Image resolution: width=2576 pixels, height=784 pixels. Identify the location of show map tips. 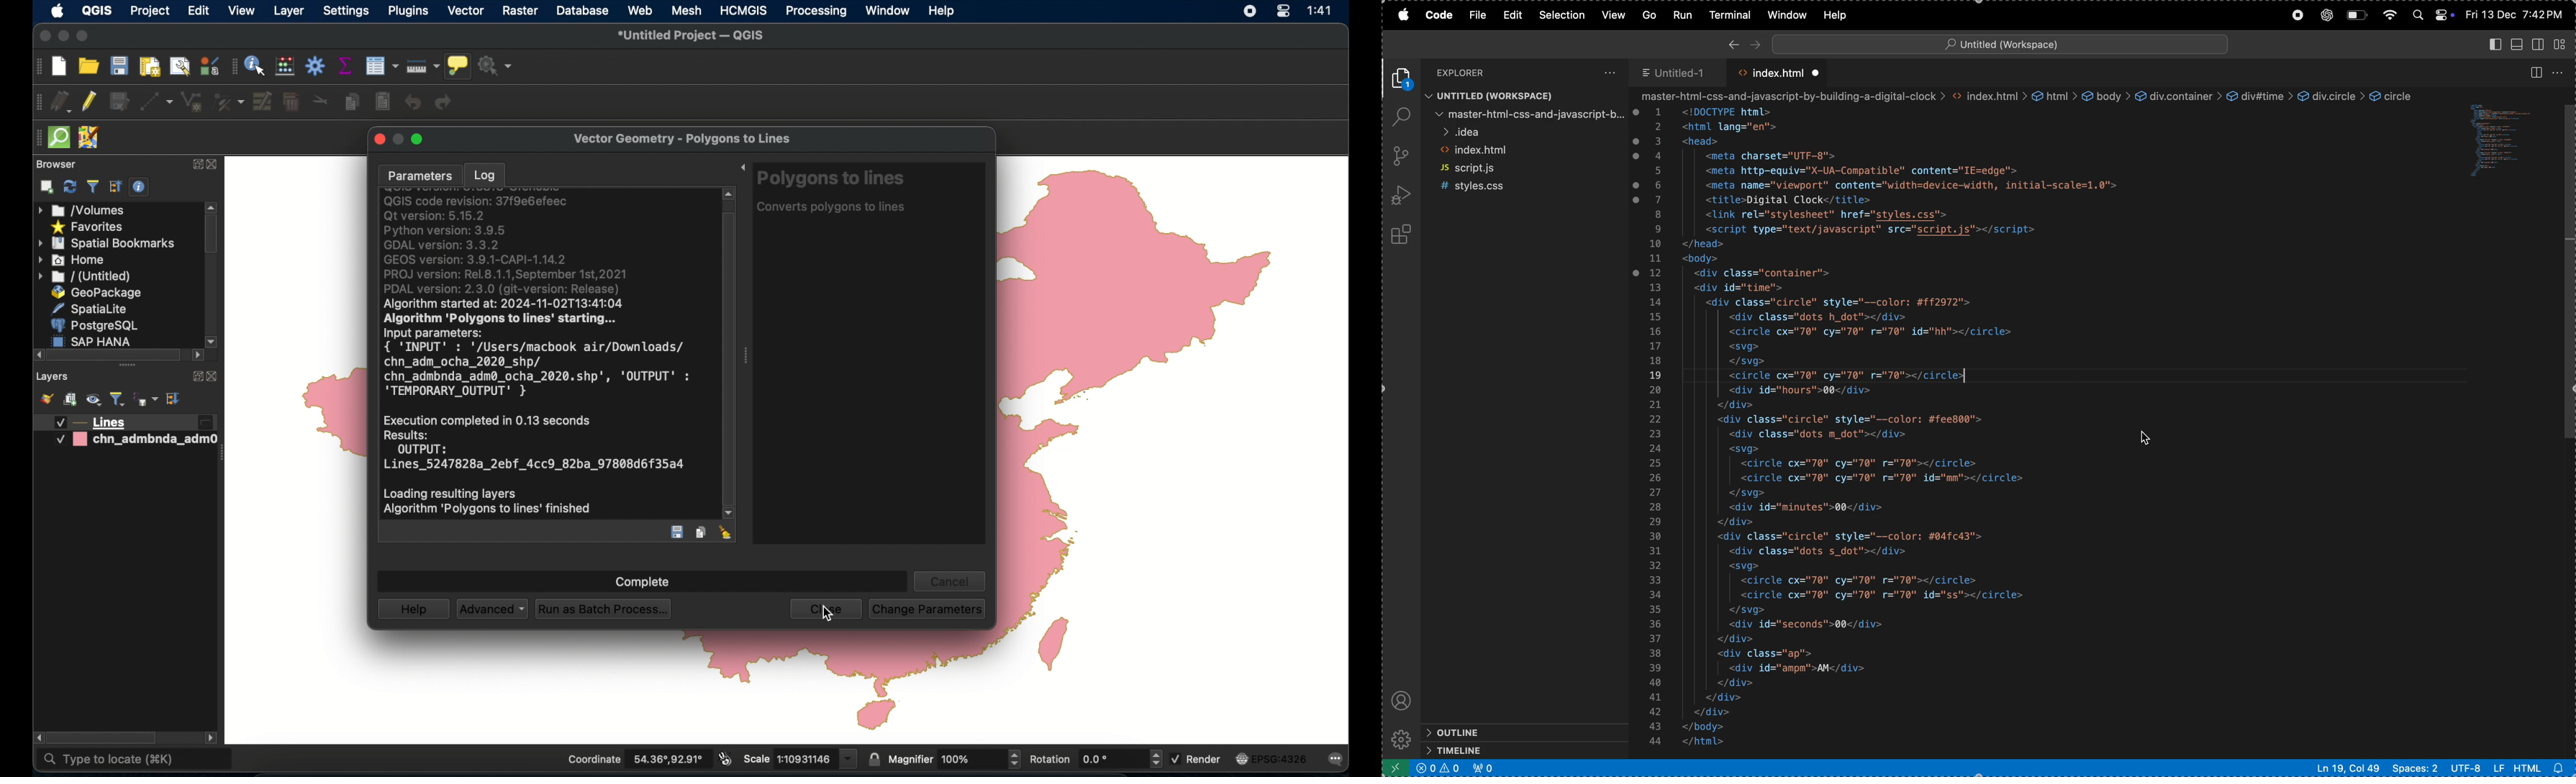
(458, 66).